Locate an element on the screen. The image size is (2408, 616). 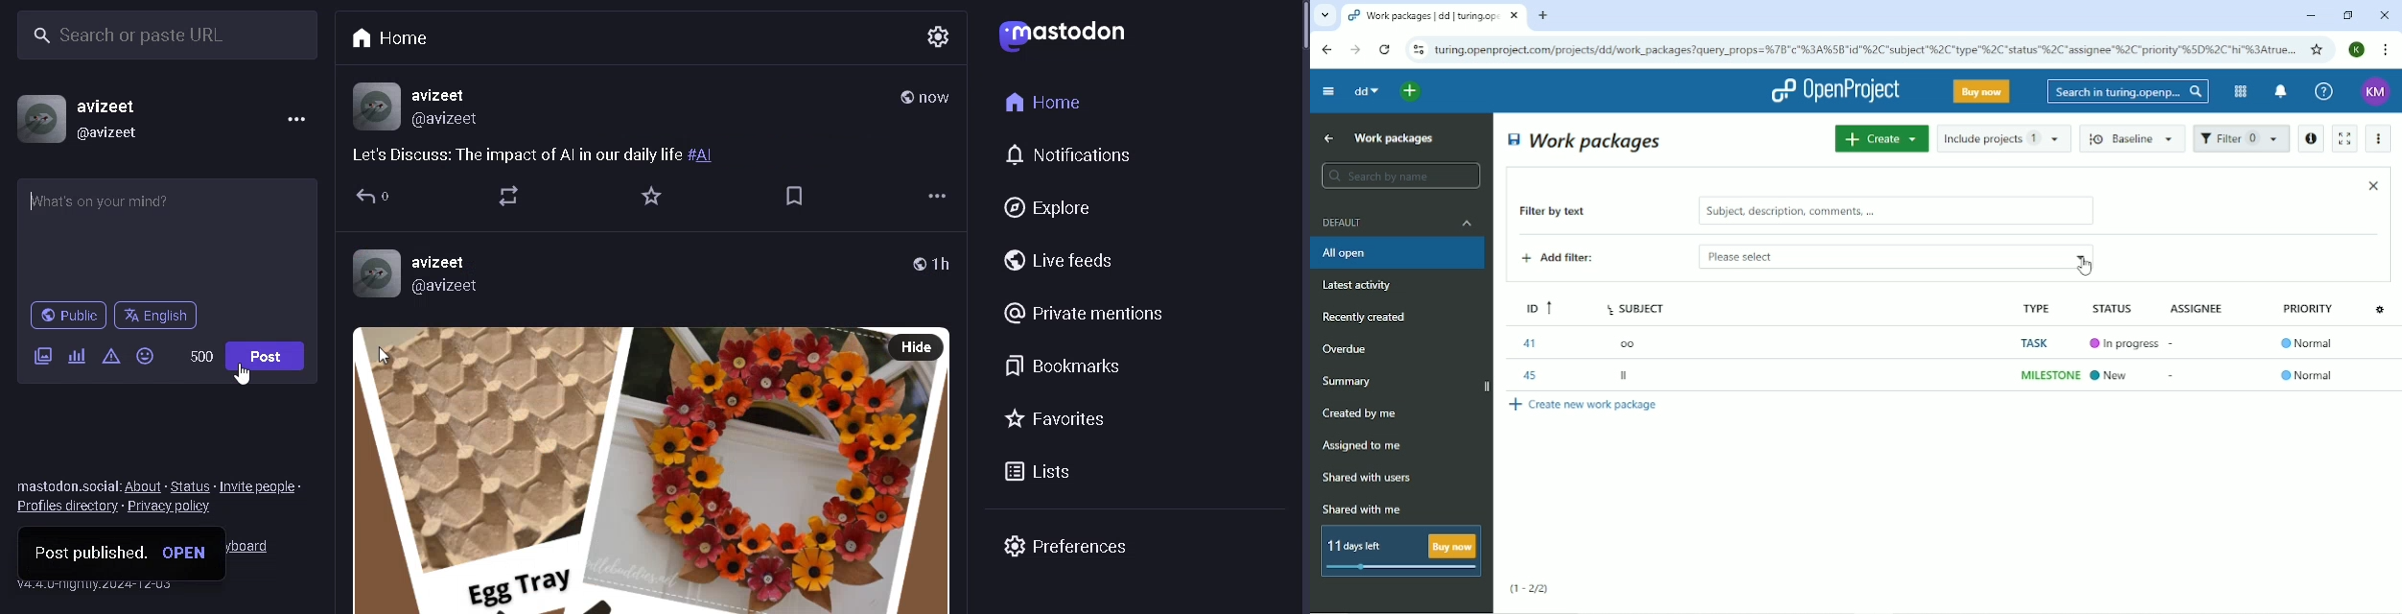
CURSOR is located at coordinates (240, 379).